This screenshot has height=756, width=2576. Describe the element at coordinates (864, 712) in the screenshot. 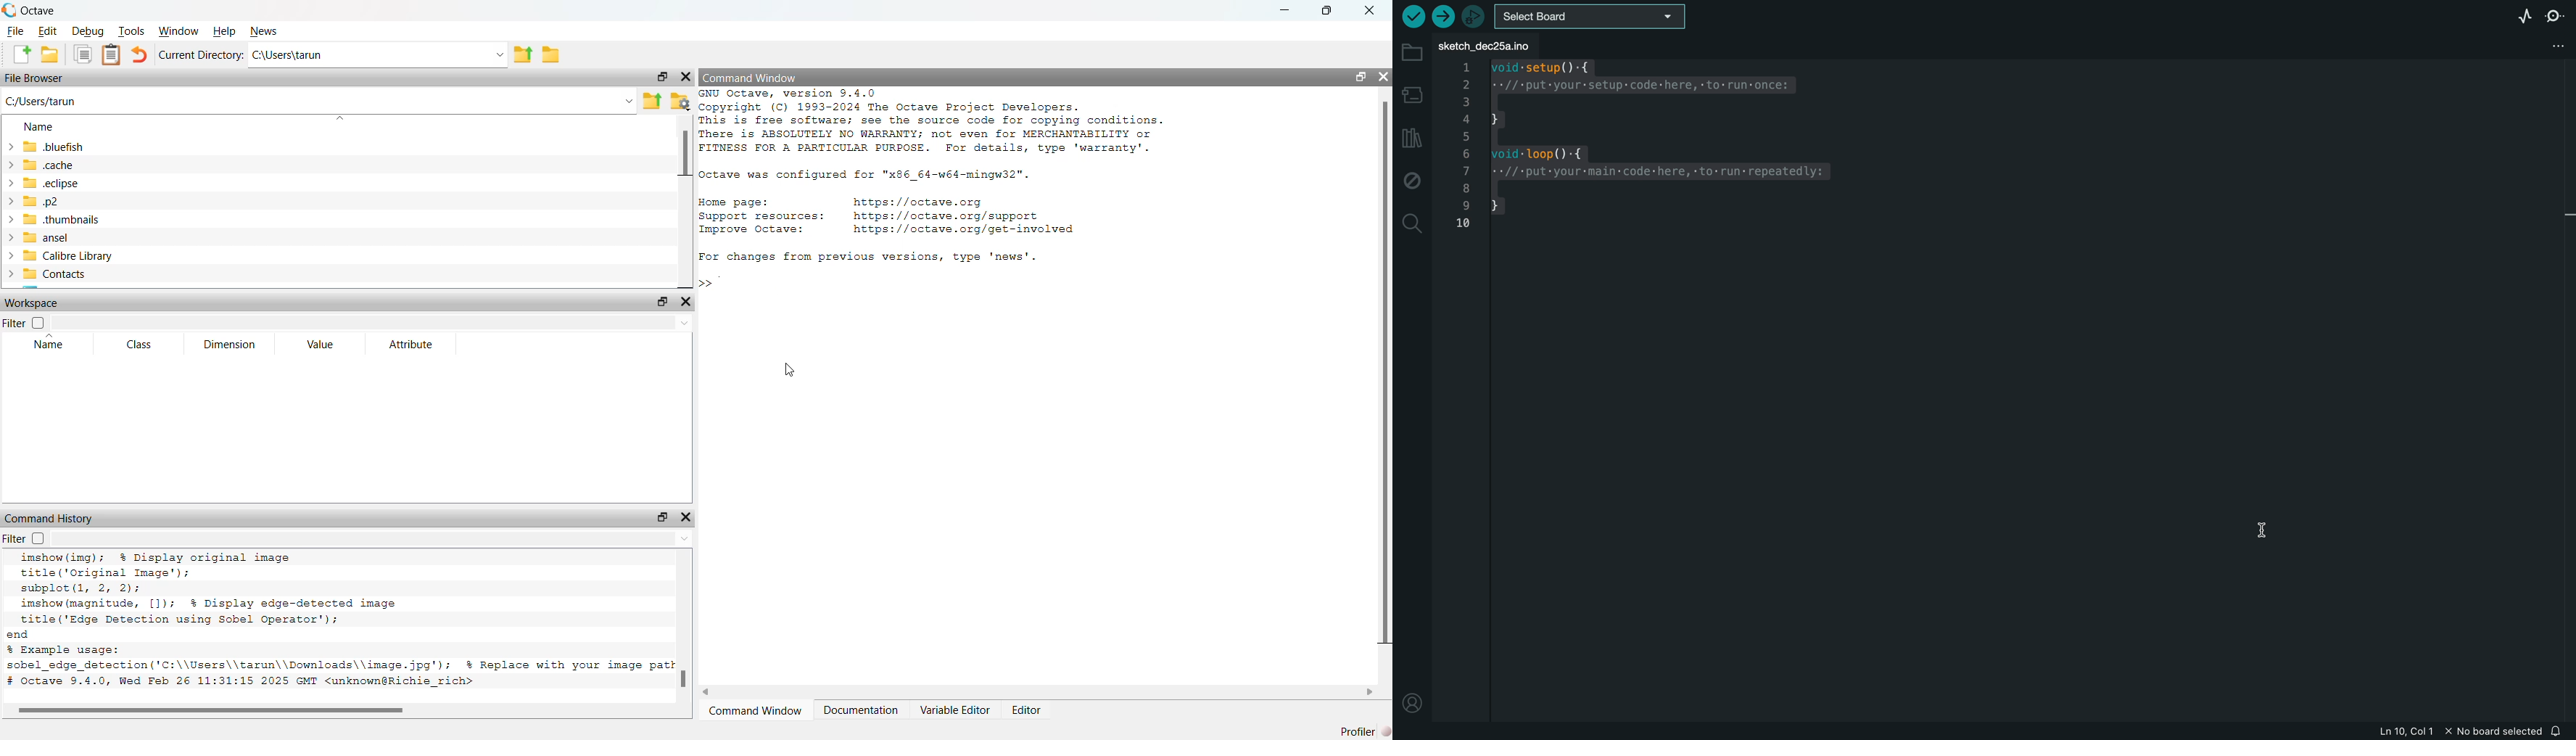

I see `Documentation` at that location.